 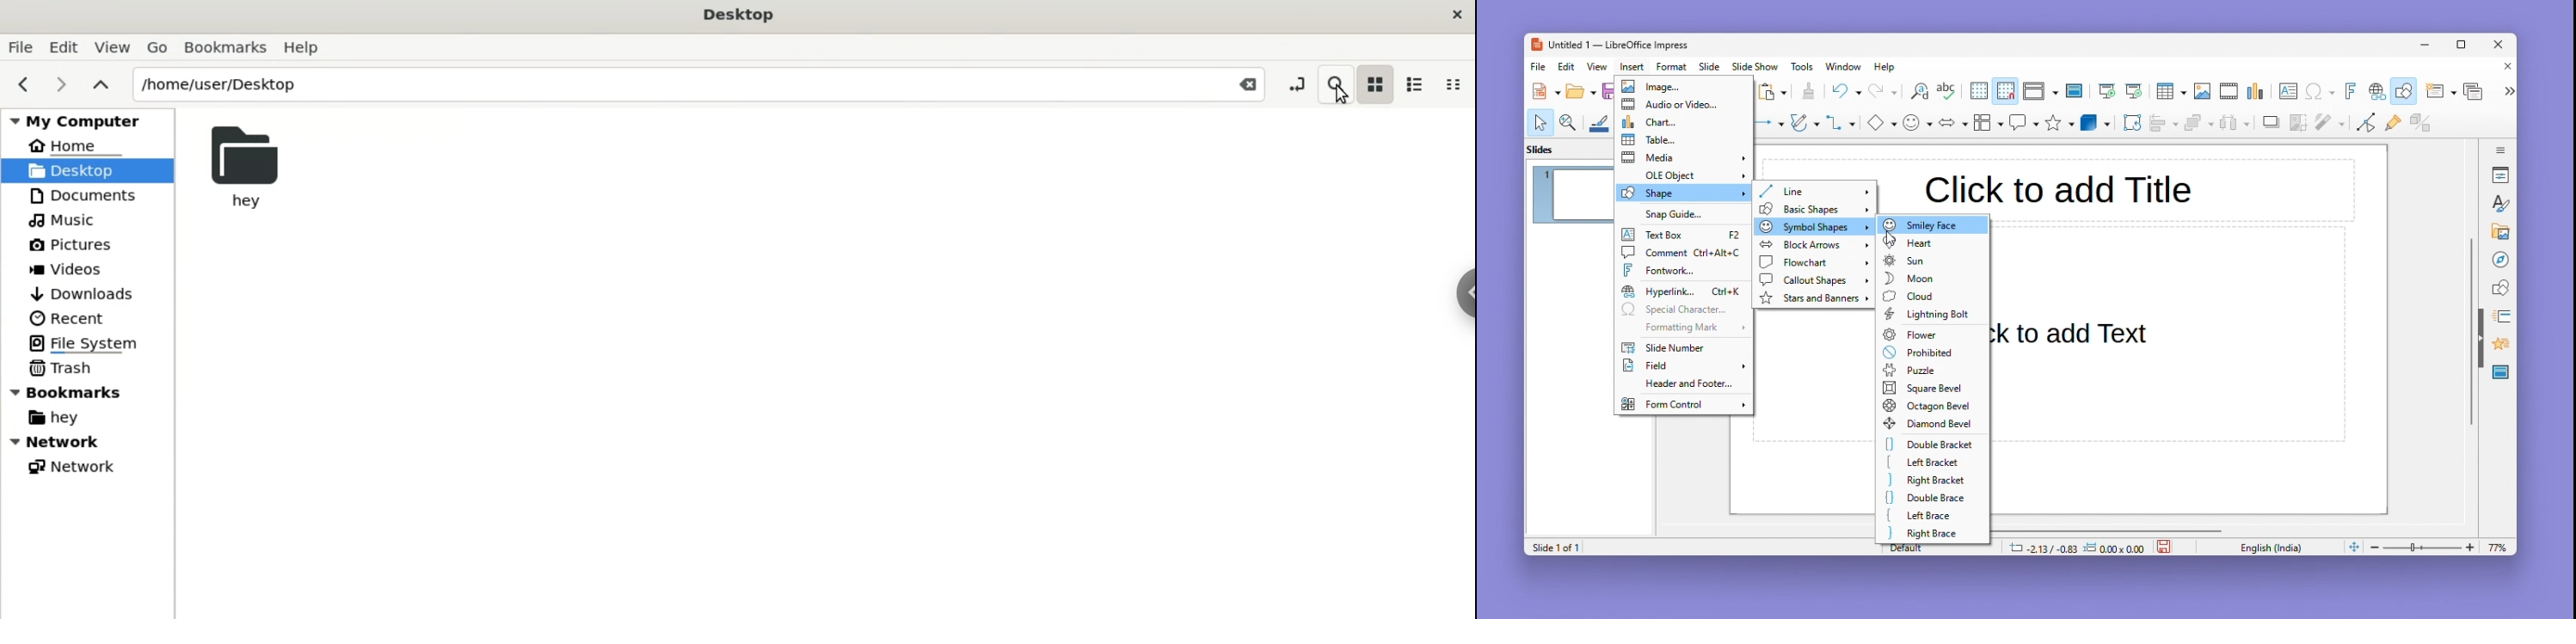 What do you see at coordinates (1812, 209) in the screenshot?
I see `Basic shapes` at bounding box center [1812, 209].